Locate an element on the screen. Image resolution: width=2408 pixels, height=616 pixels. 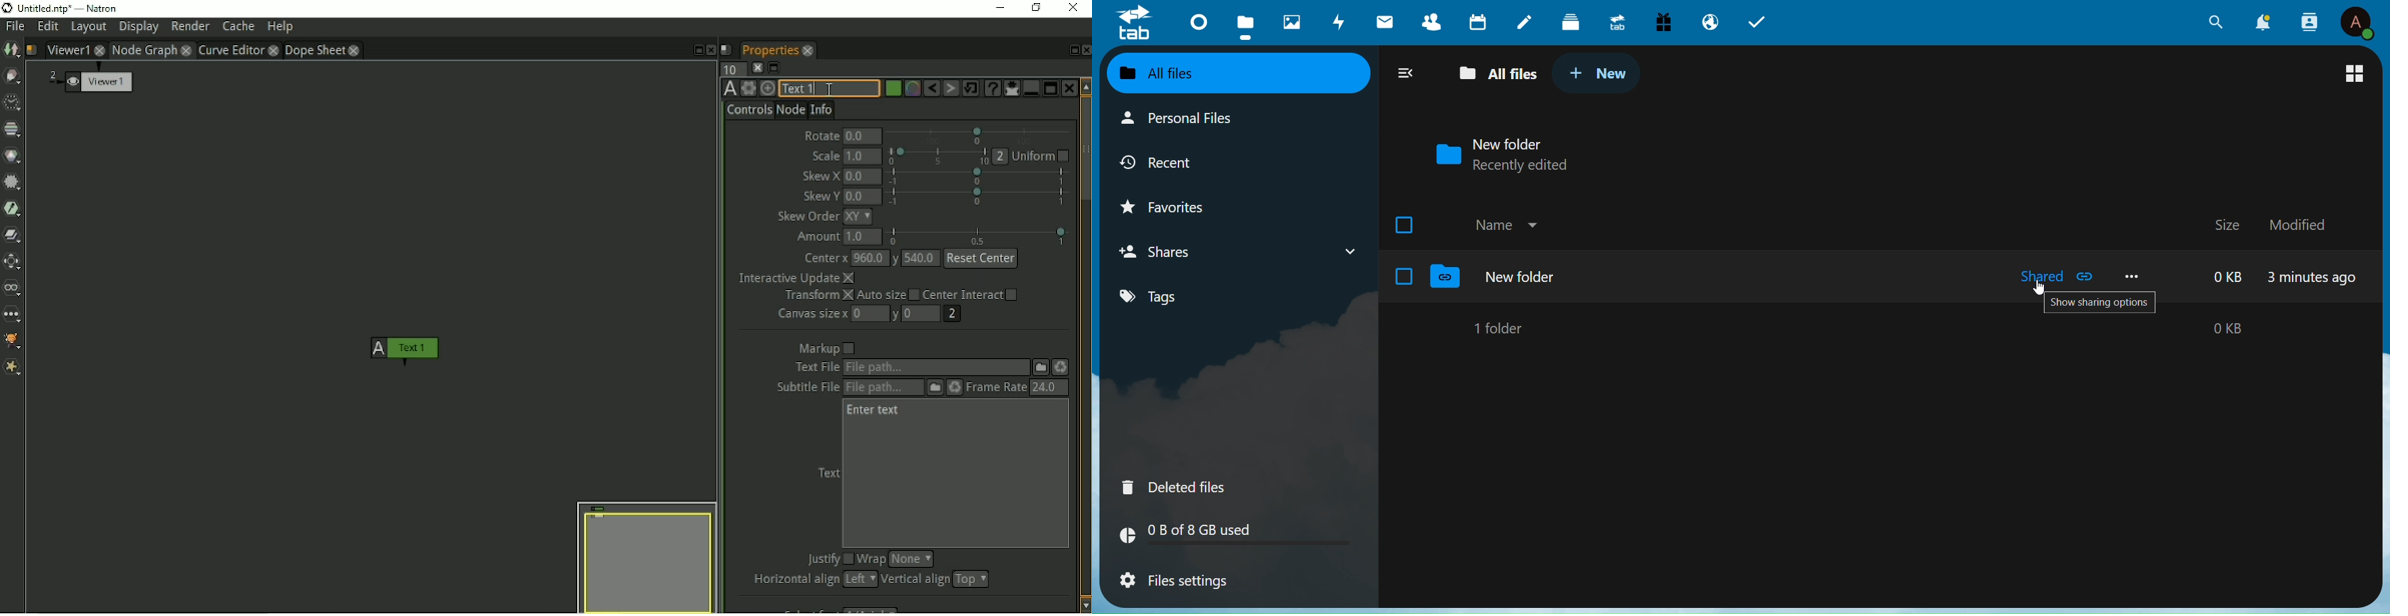
Modified is located at coordinates (2301, 224).